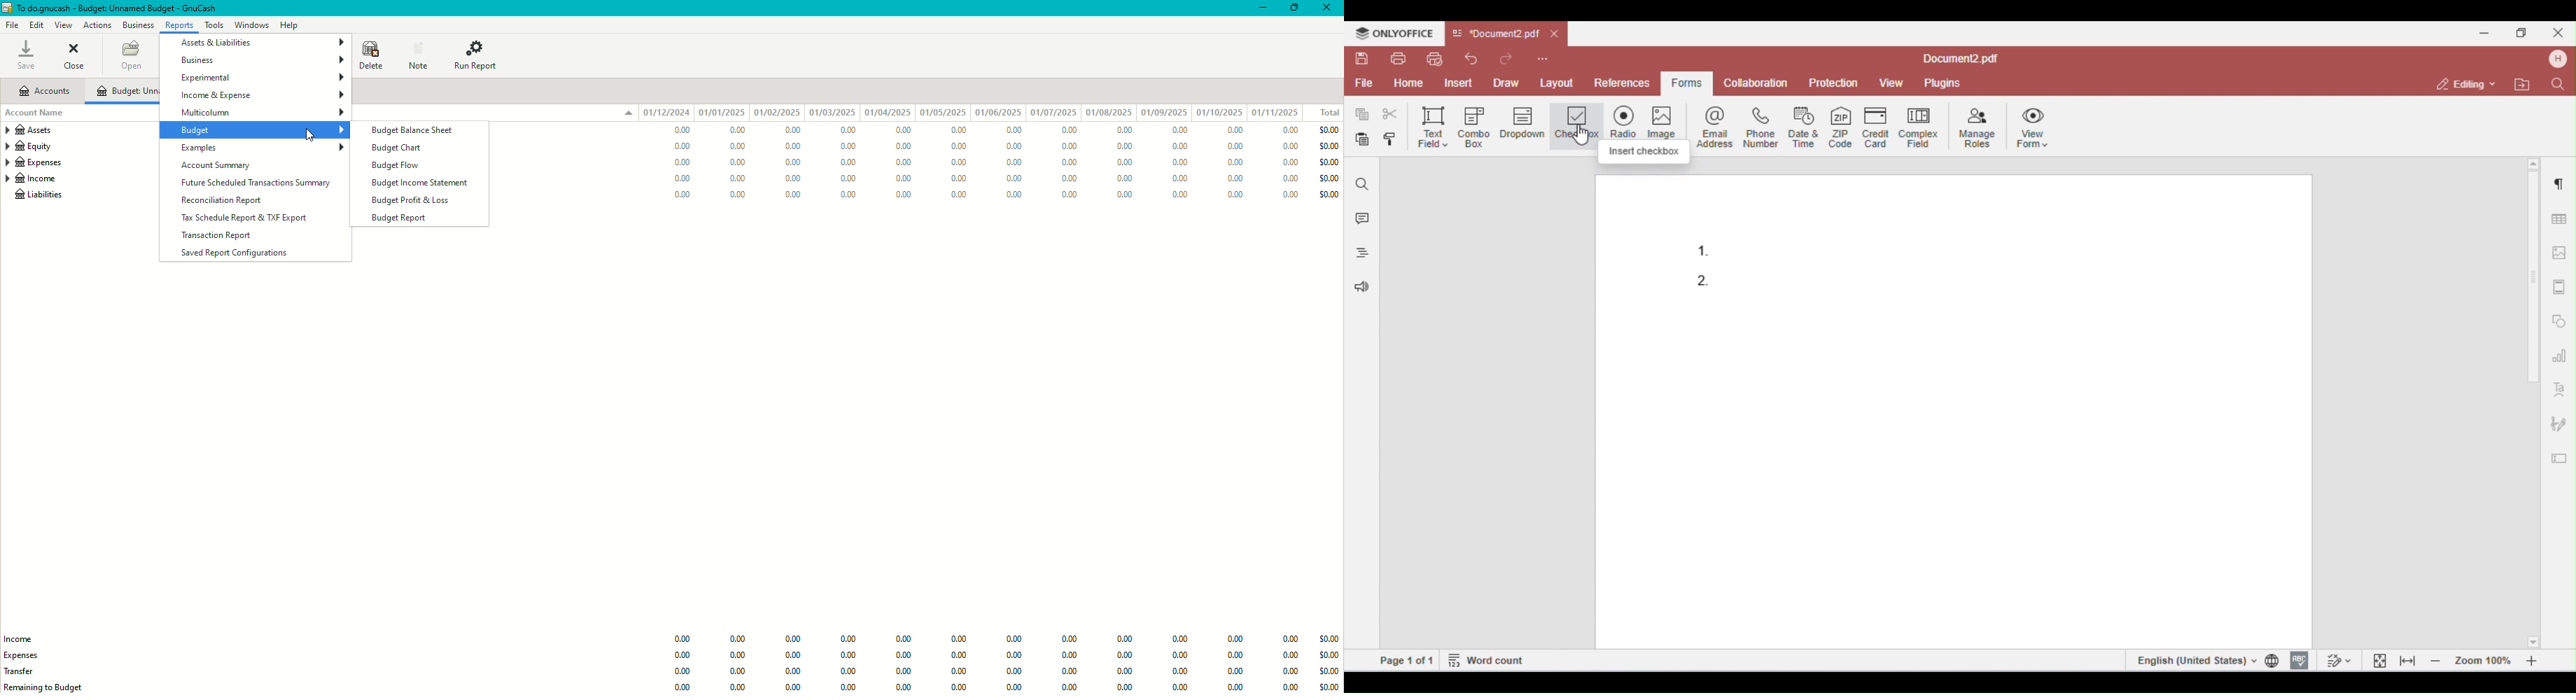 The image size is (2576, 700). What do you see at coordinates (1069, 687) in the screenshot?
I see `0.00` at bounding box center [1069, 687].